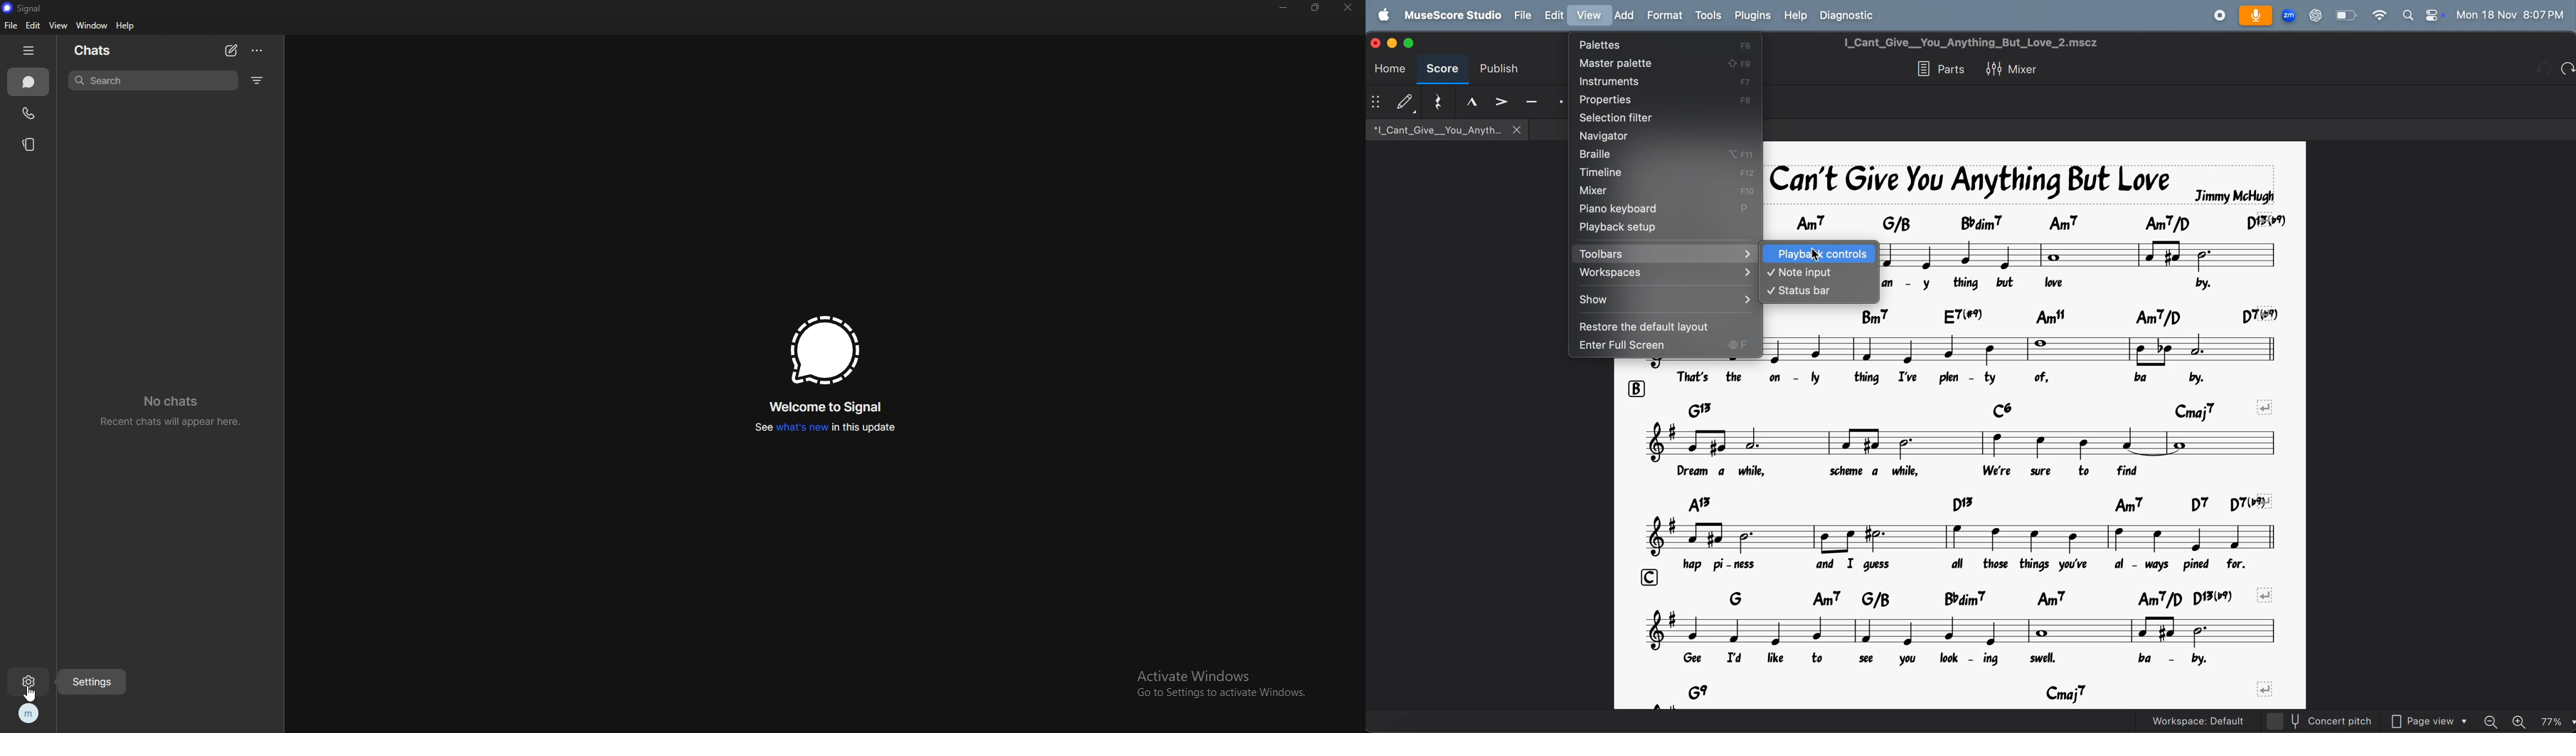  I want to click on lyrics, so click(1963, 659).